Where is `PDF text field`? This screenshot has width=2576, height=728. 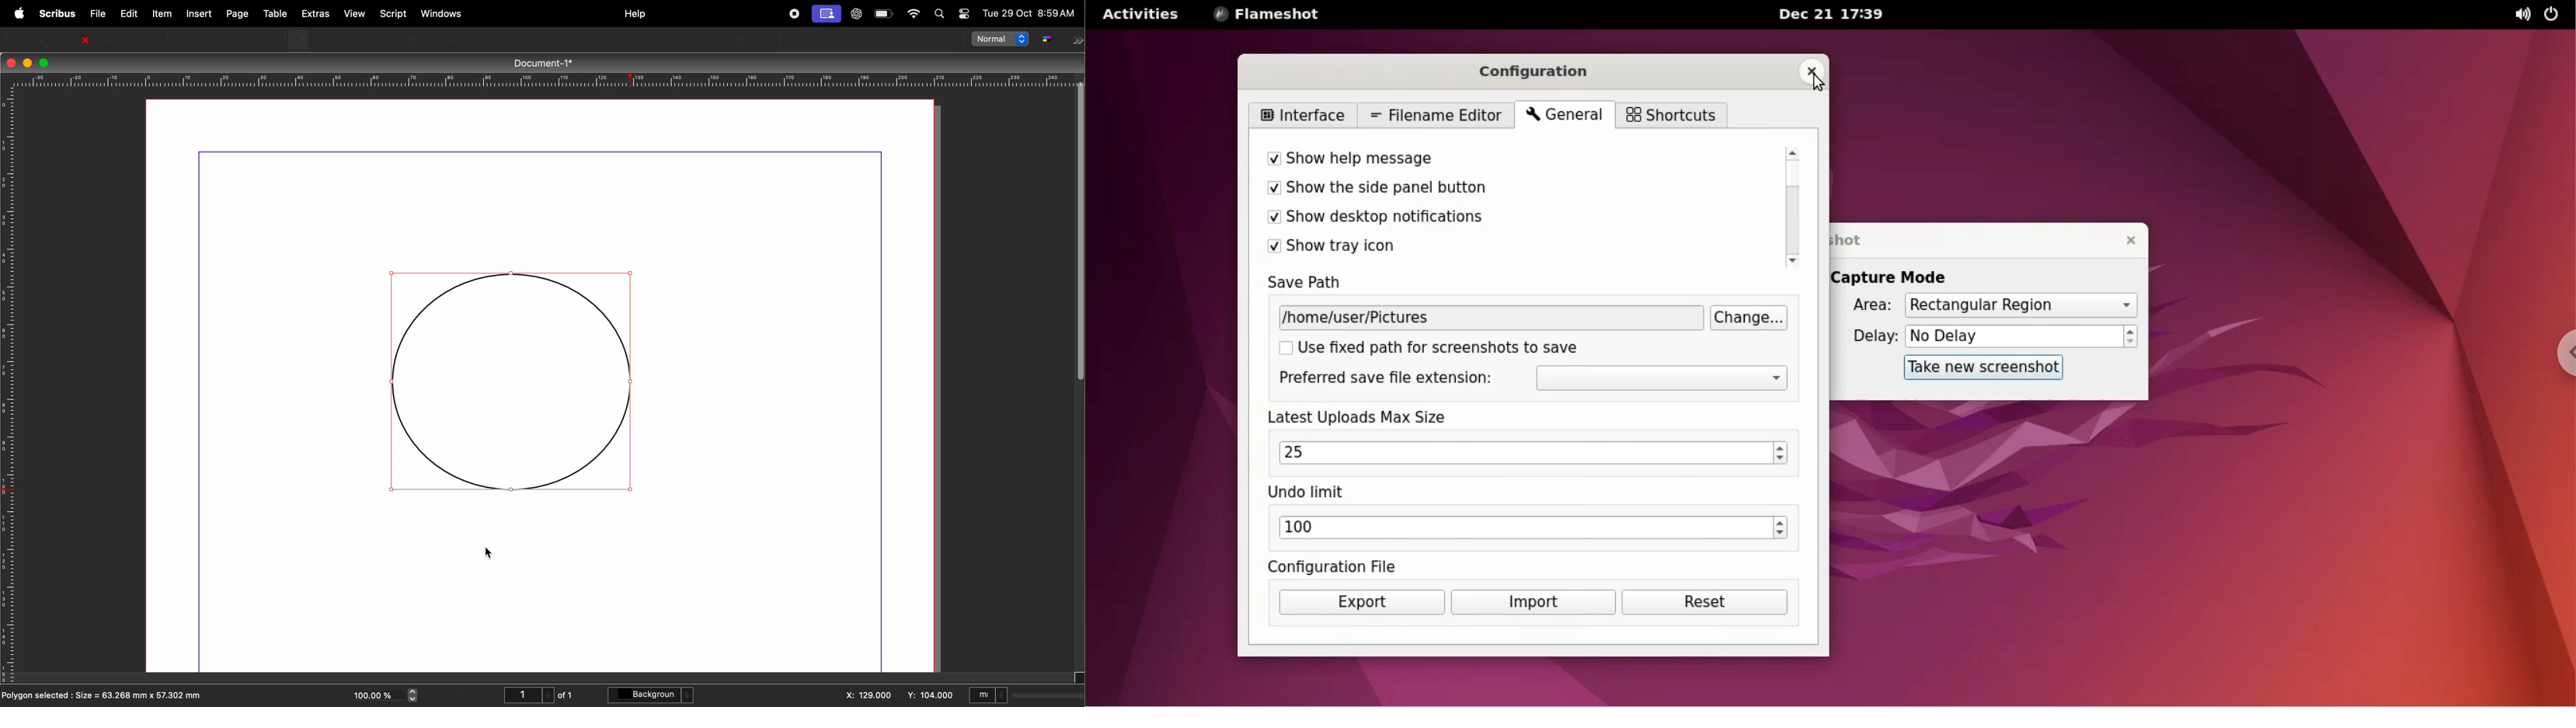
PDF text field is located at coordinates (861, 40).